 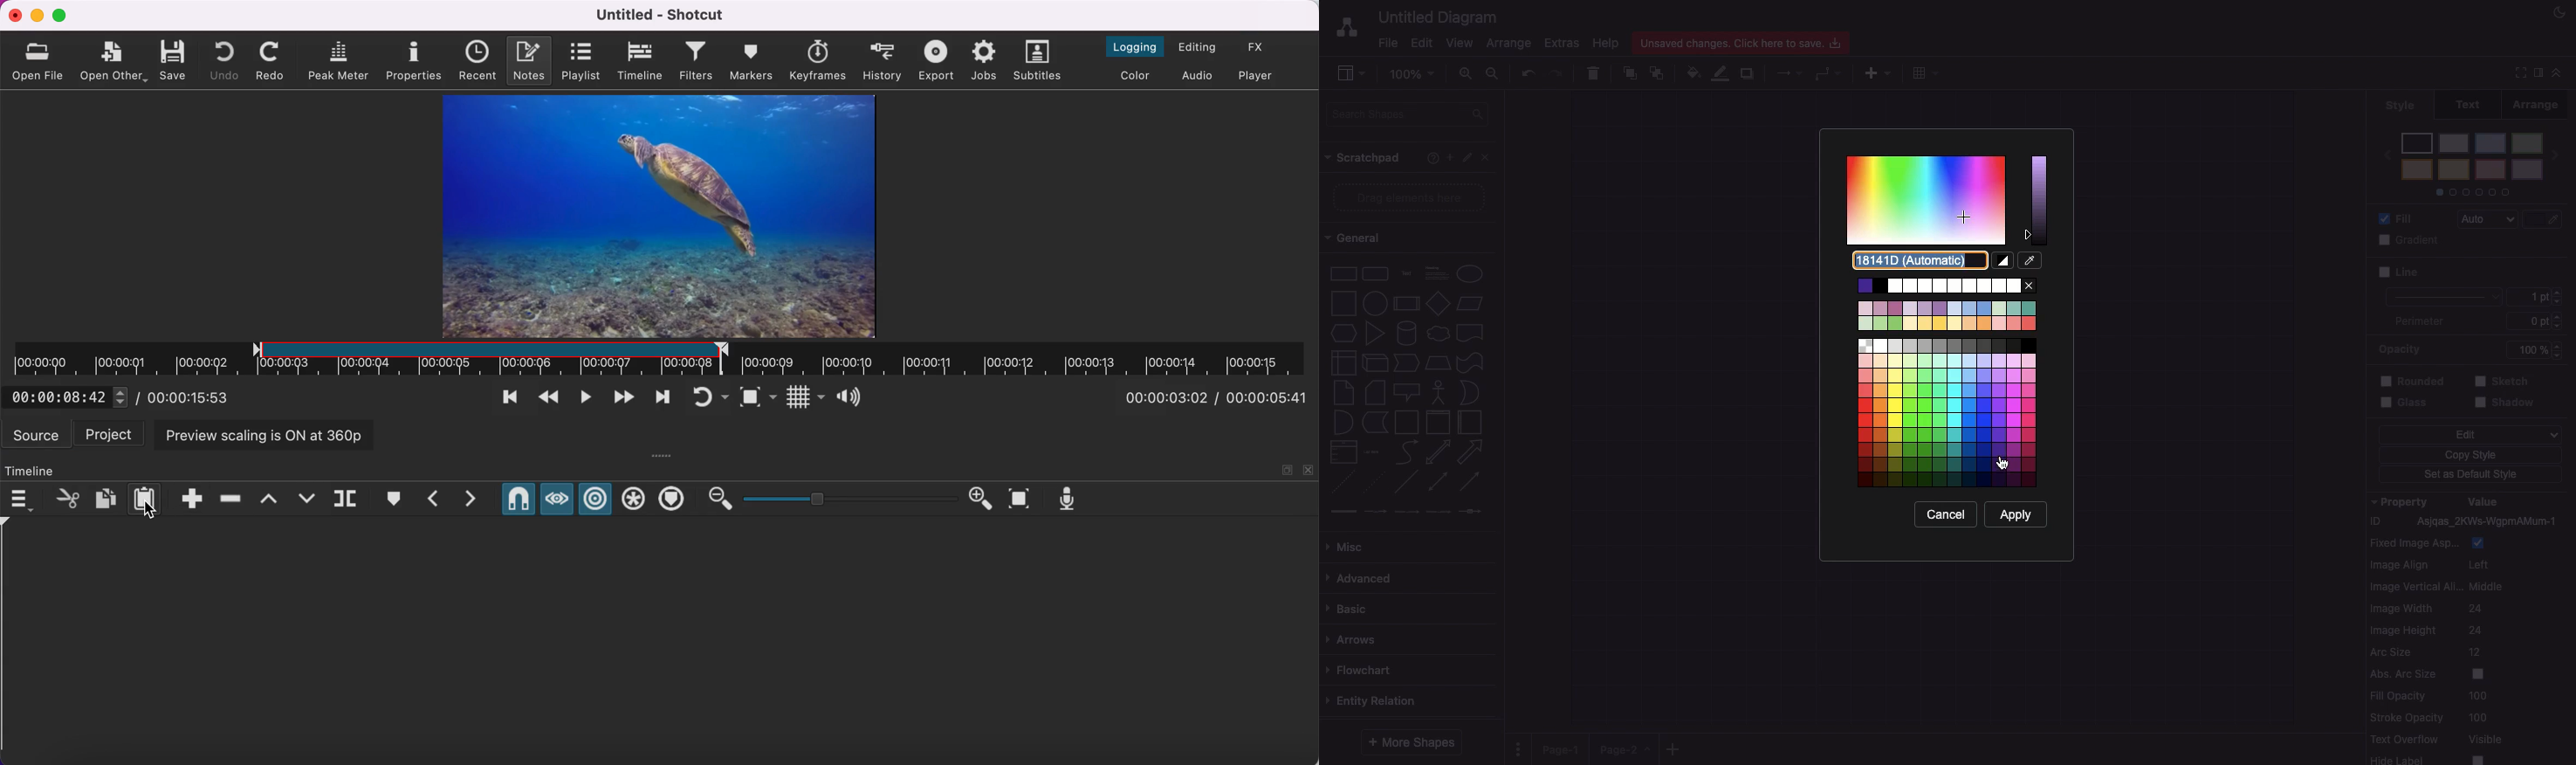 I want to click on Advanced, so click(x=1360, y=575).